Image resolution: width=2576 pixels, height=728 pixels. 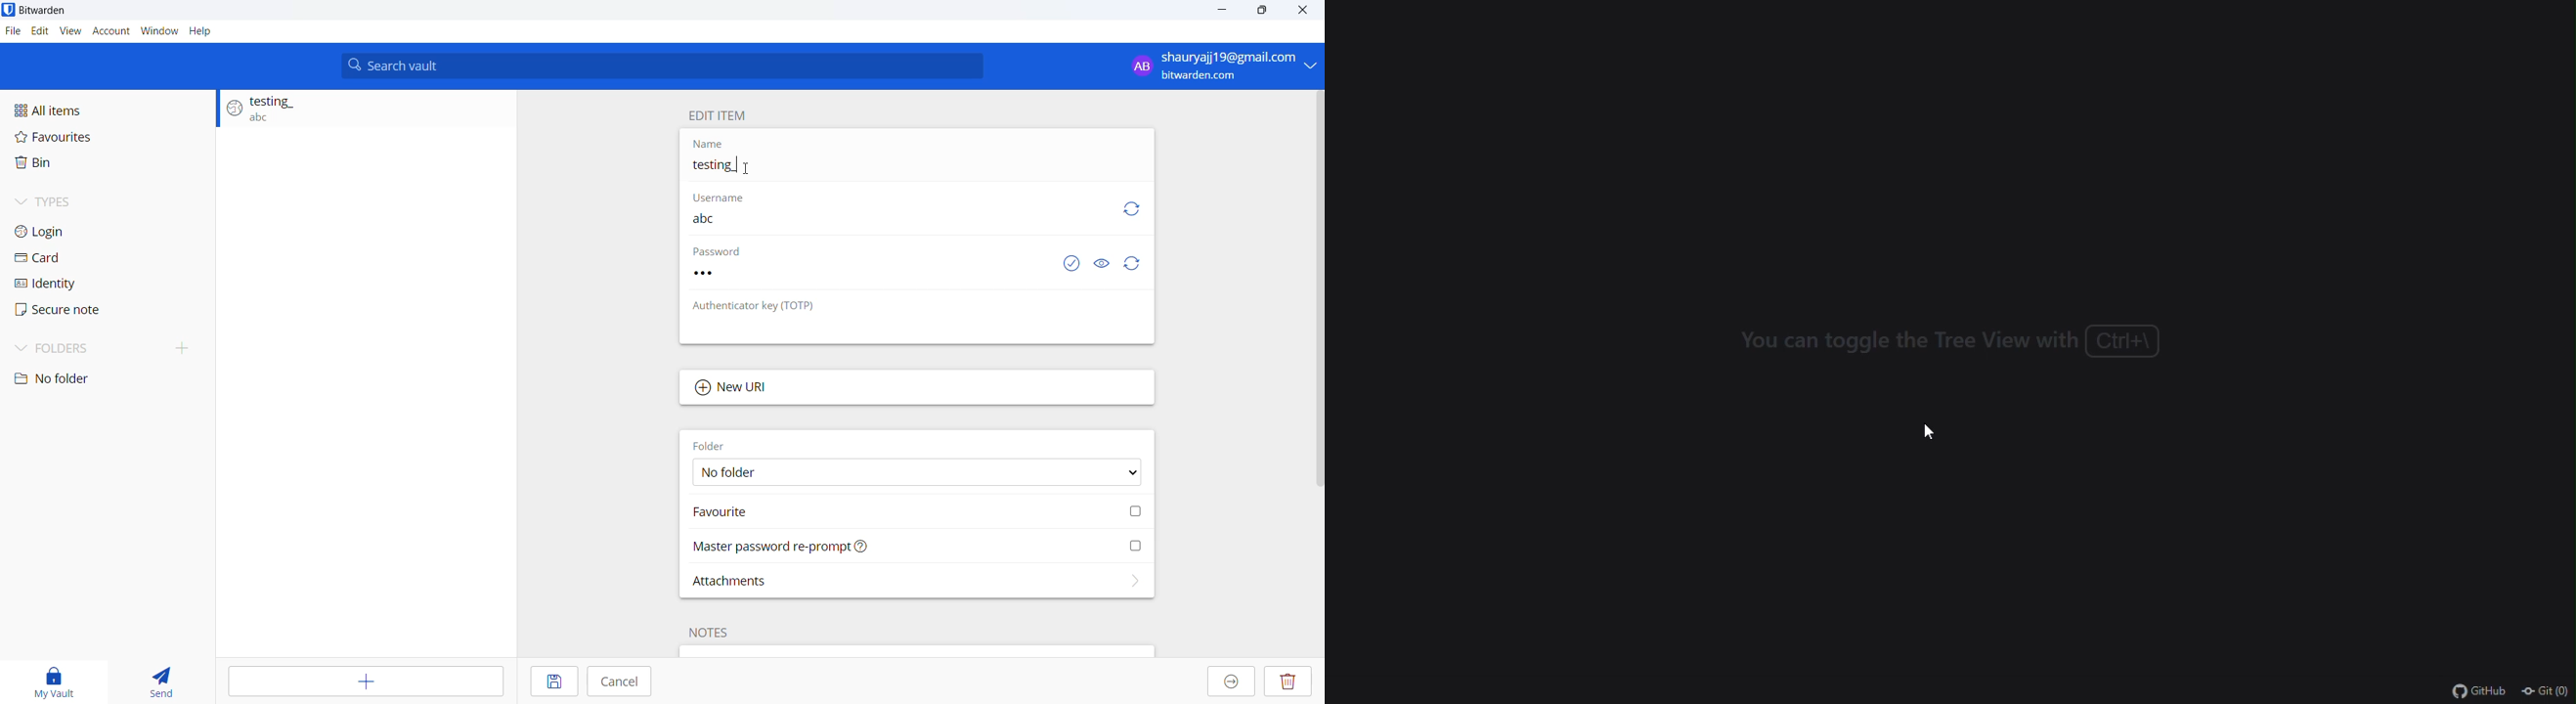 What do you see at coordinates (110, 30) in the screenshot?
I see `Account` at bounding box center [110, 30].